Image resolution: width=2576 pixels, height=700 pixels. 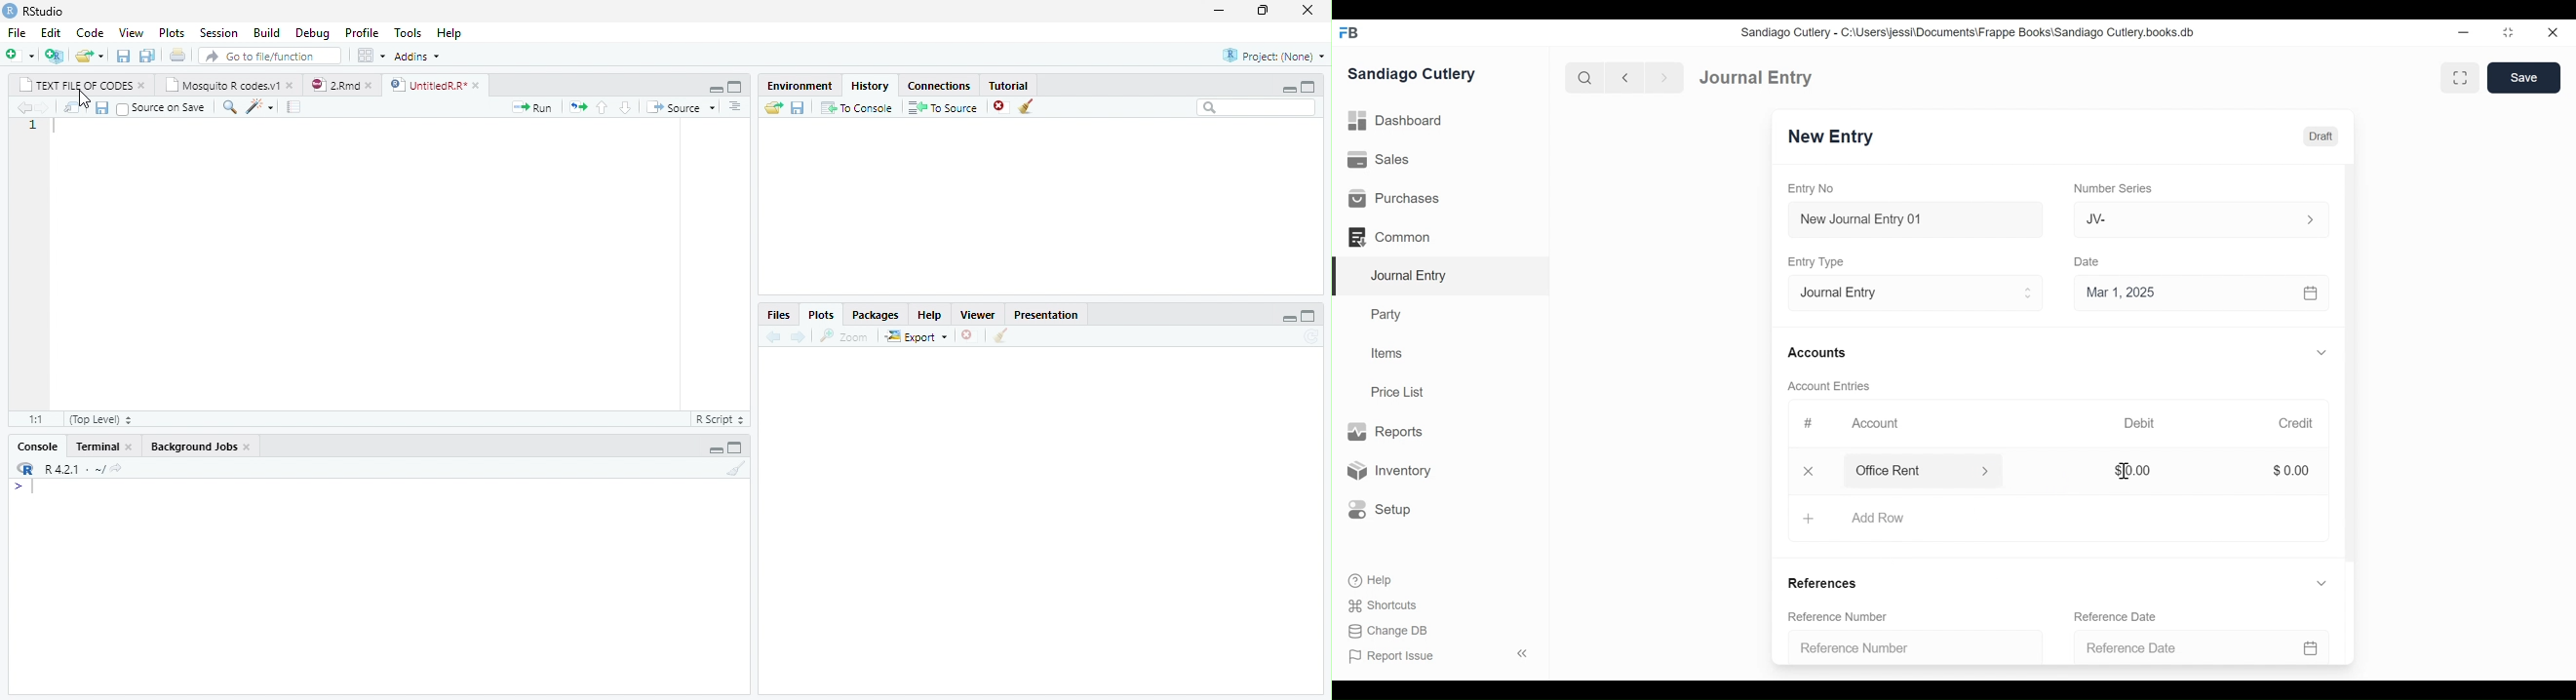 I want to click on Rscript, so click(x=720, y=420).